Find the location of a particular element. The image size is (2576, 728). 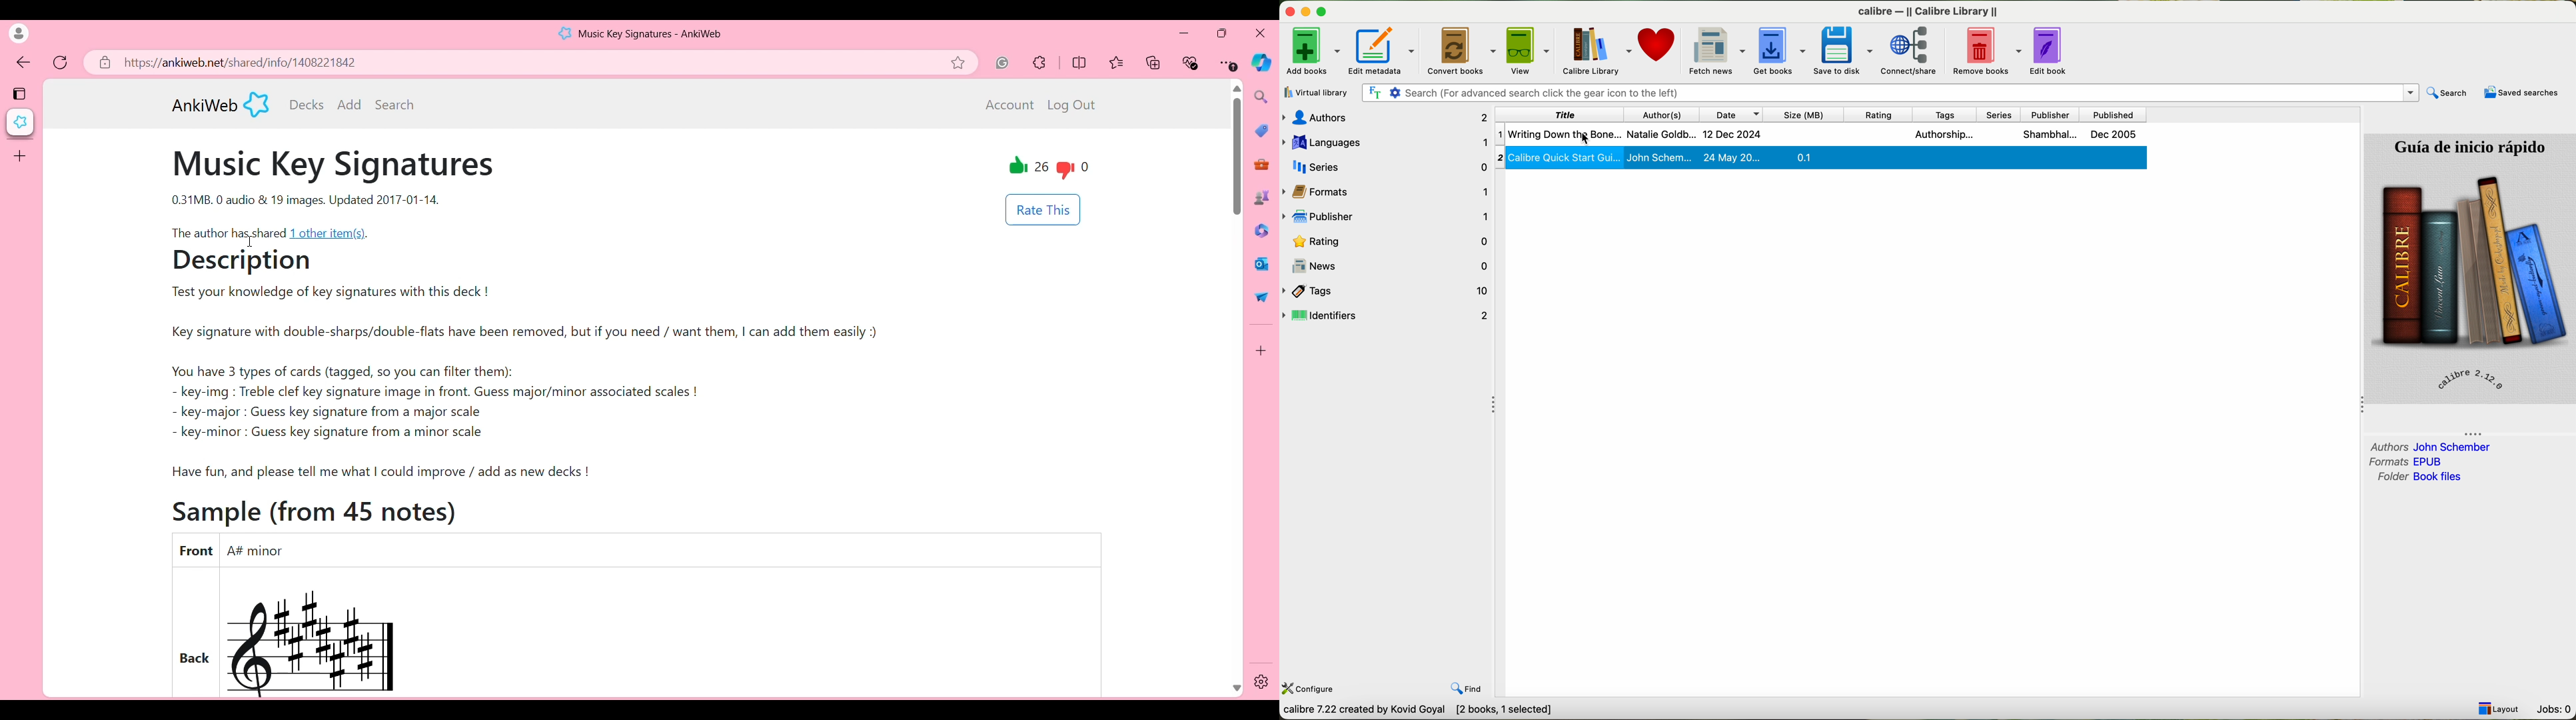

publishers is located at coordinates (1393, 219).